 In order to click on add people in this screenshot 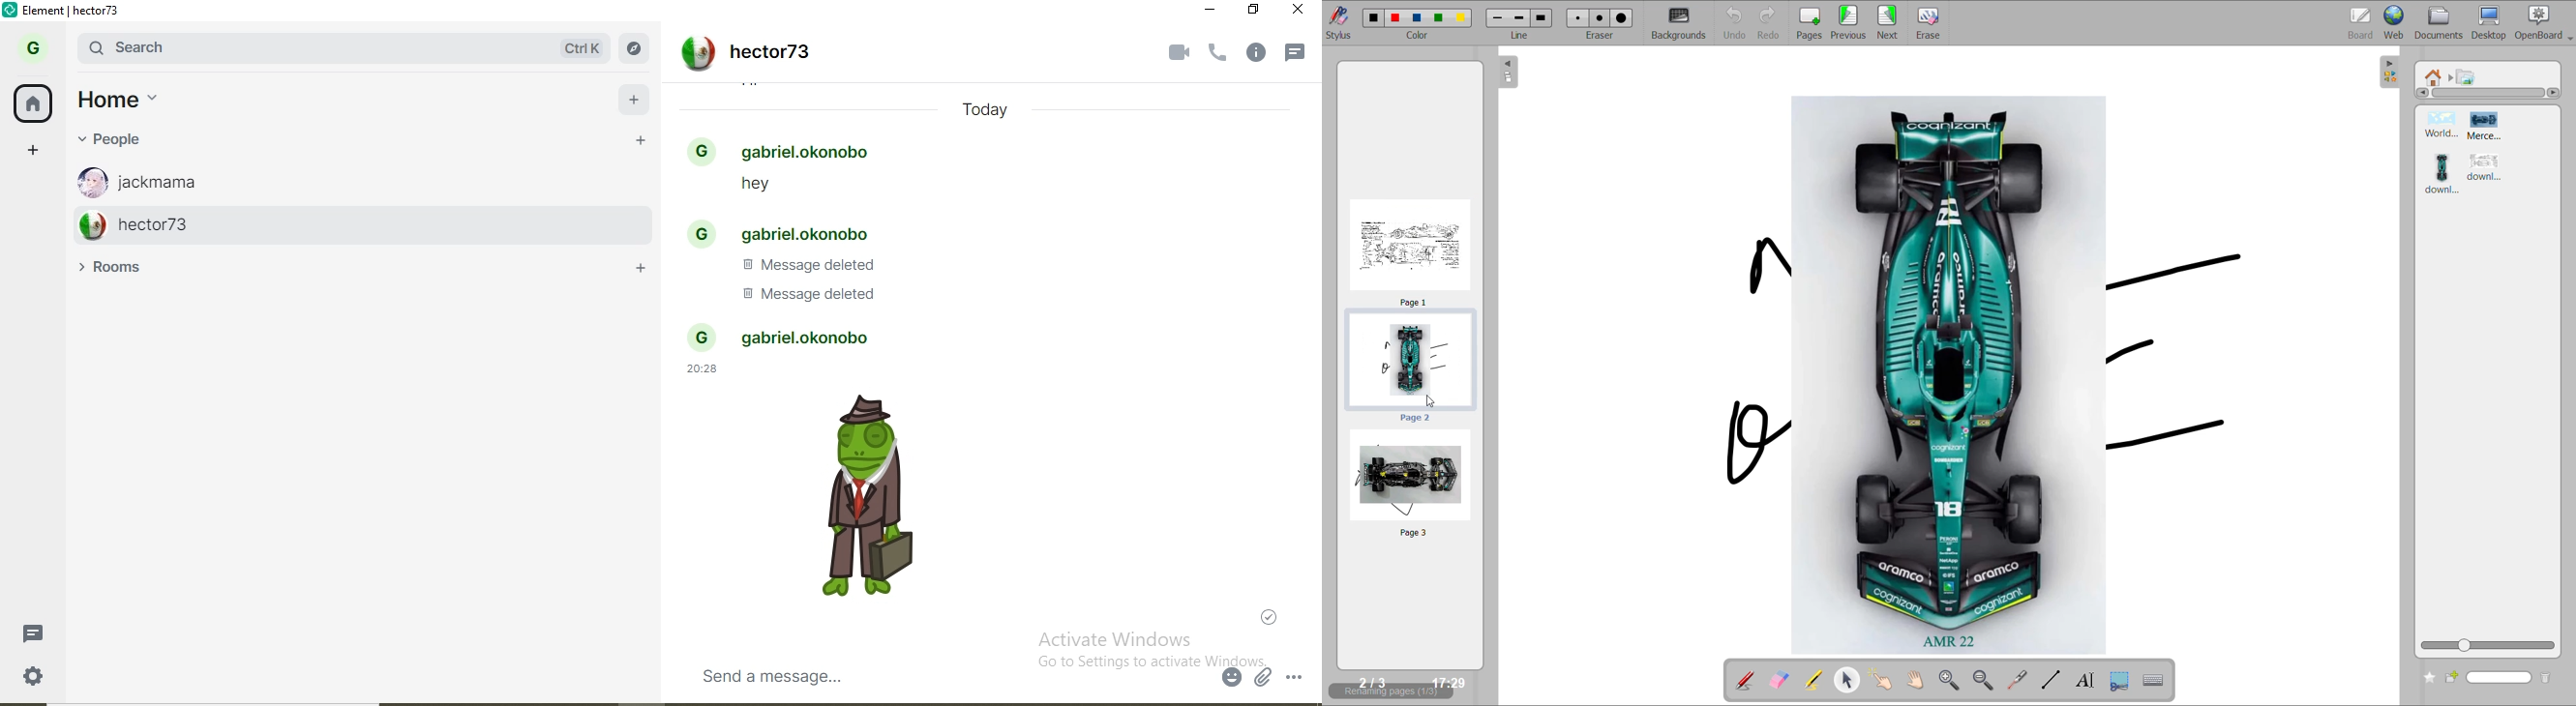, I will do `click(641, 142)`.